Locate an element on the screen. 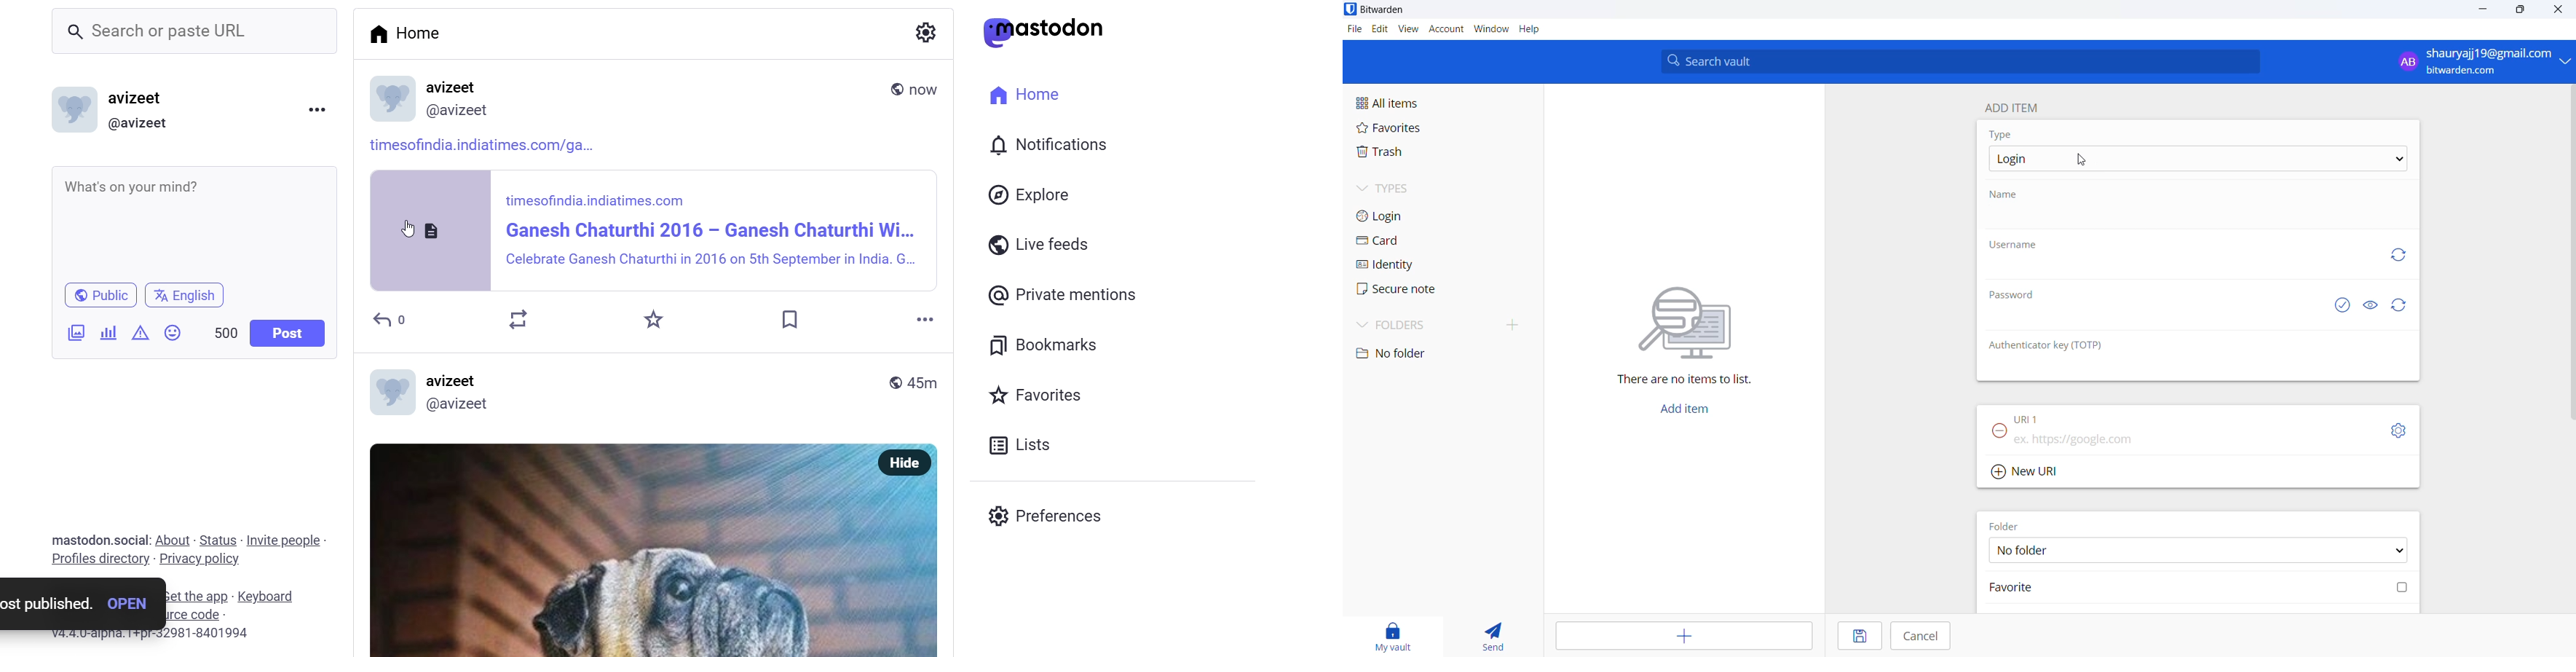 The width and height of the screenshot is (2576, 672). 500 is located at coordinates (224, 333).